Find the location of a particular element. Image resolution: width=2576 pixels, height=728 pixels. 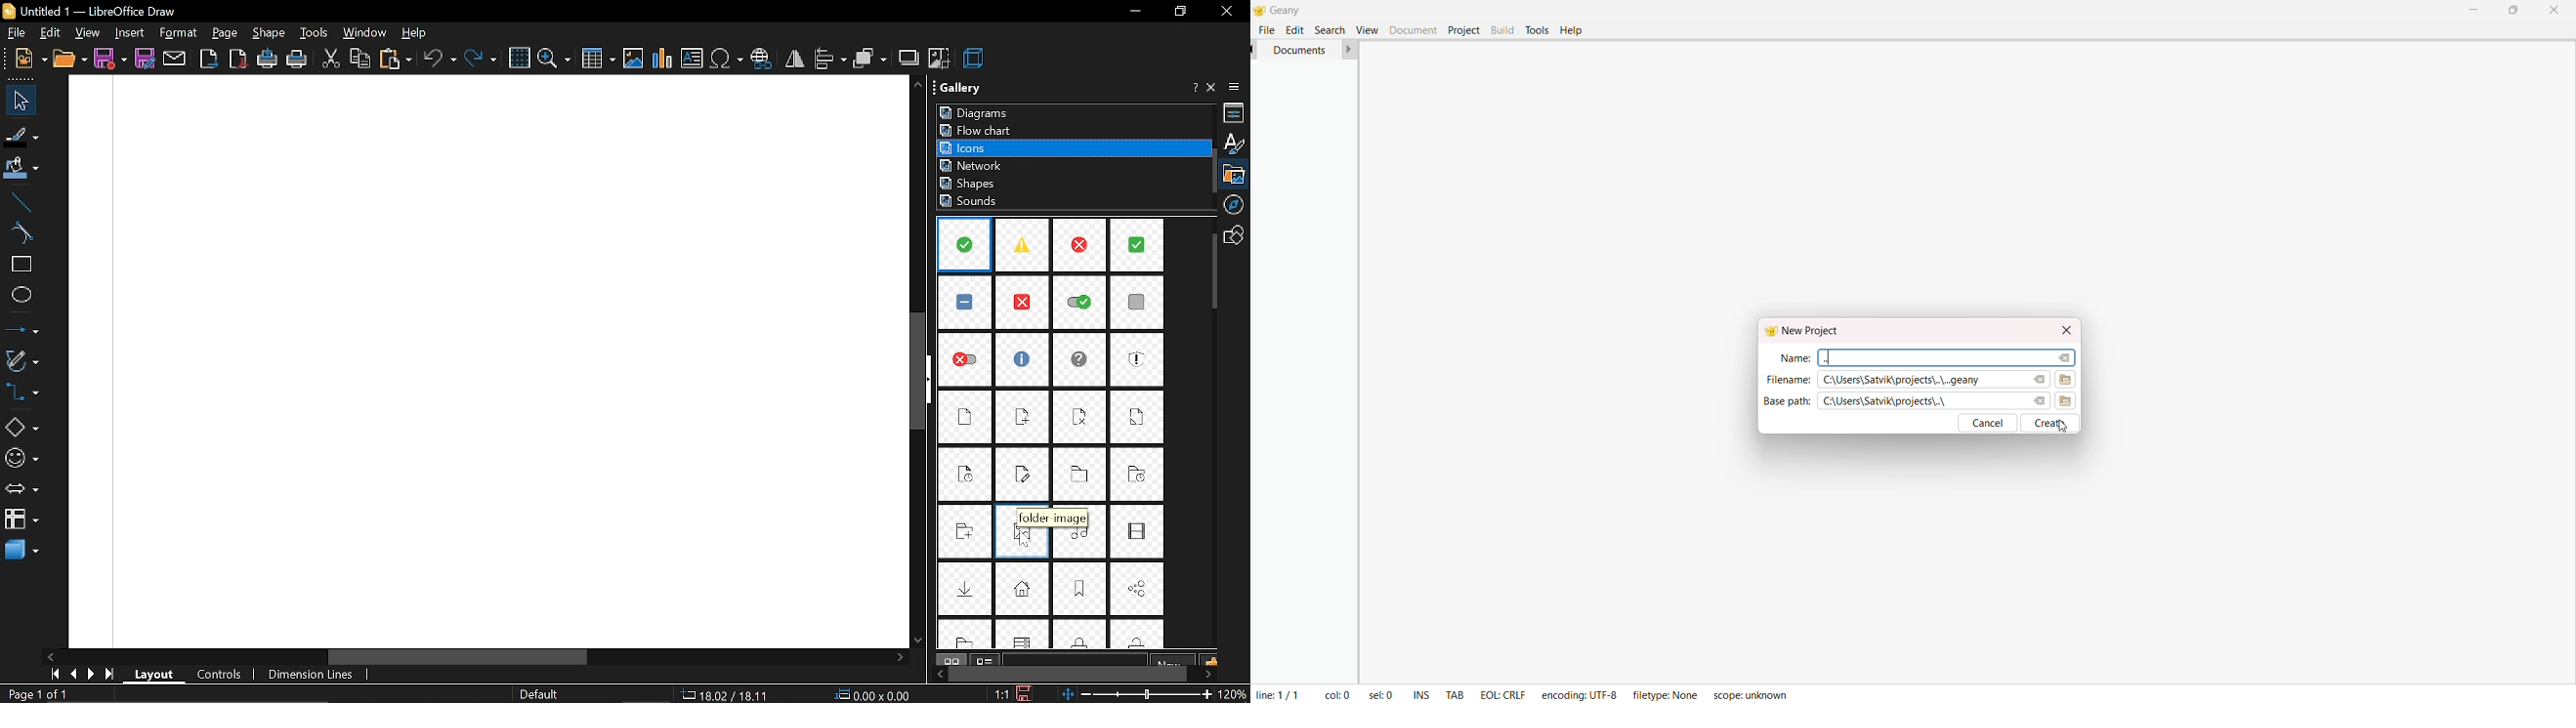

undo is located at coordinates (439, 60).